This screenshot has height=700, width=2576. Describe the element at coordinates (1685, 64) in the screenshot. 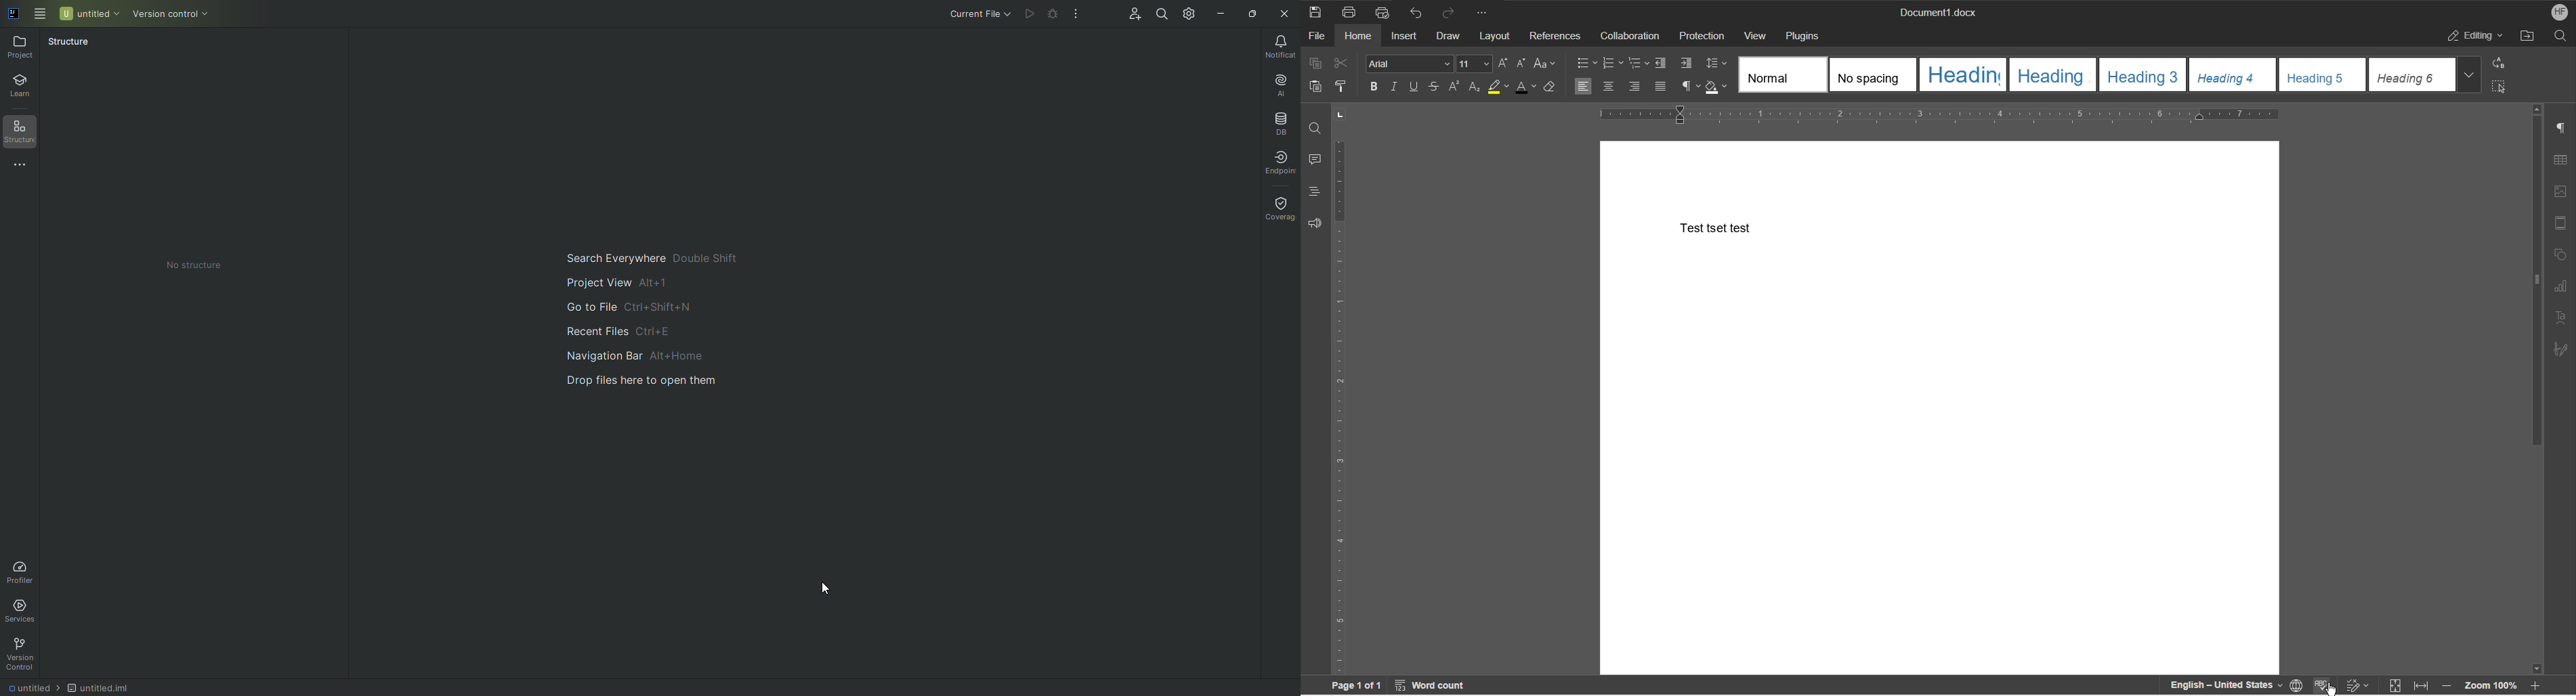

I see `Increase Indent` at that location.